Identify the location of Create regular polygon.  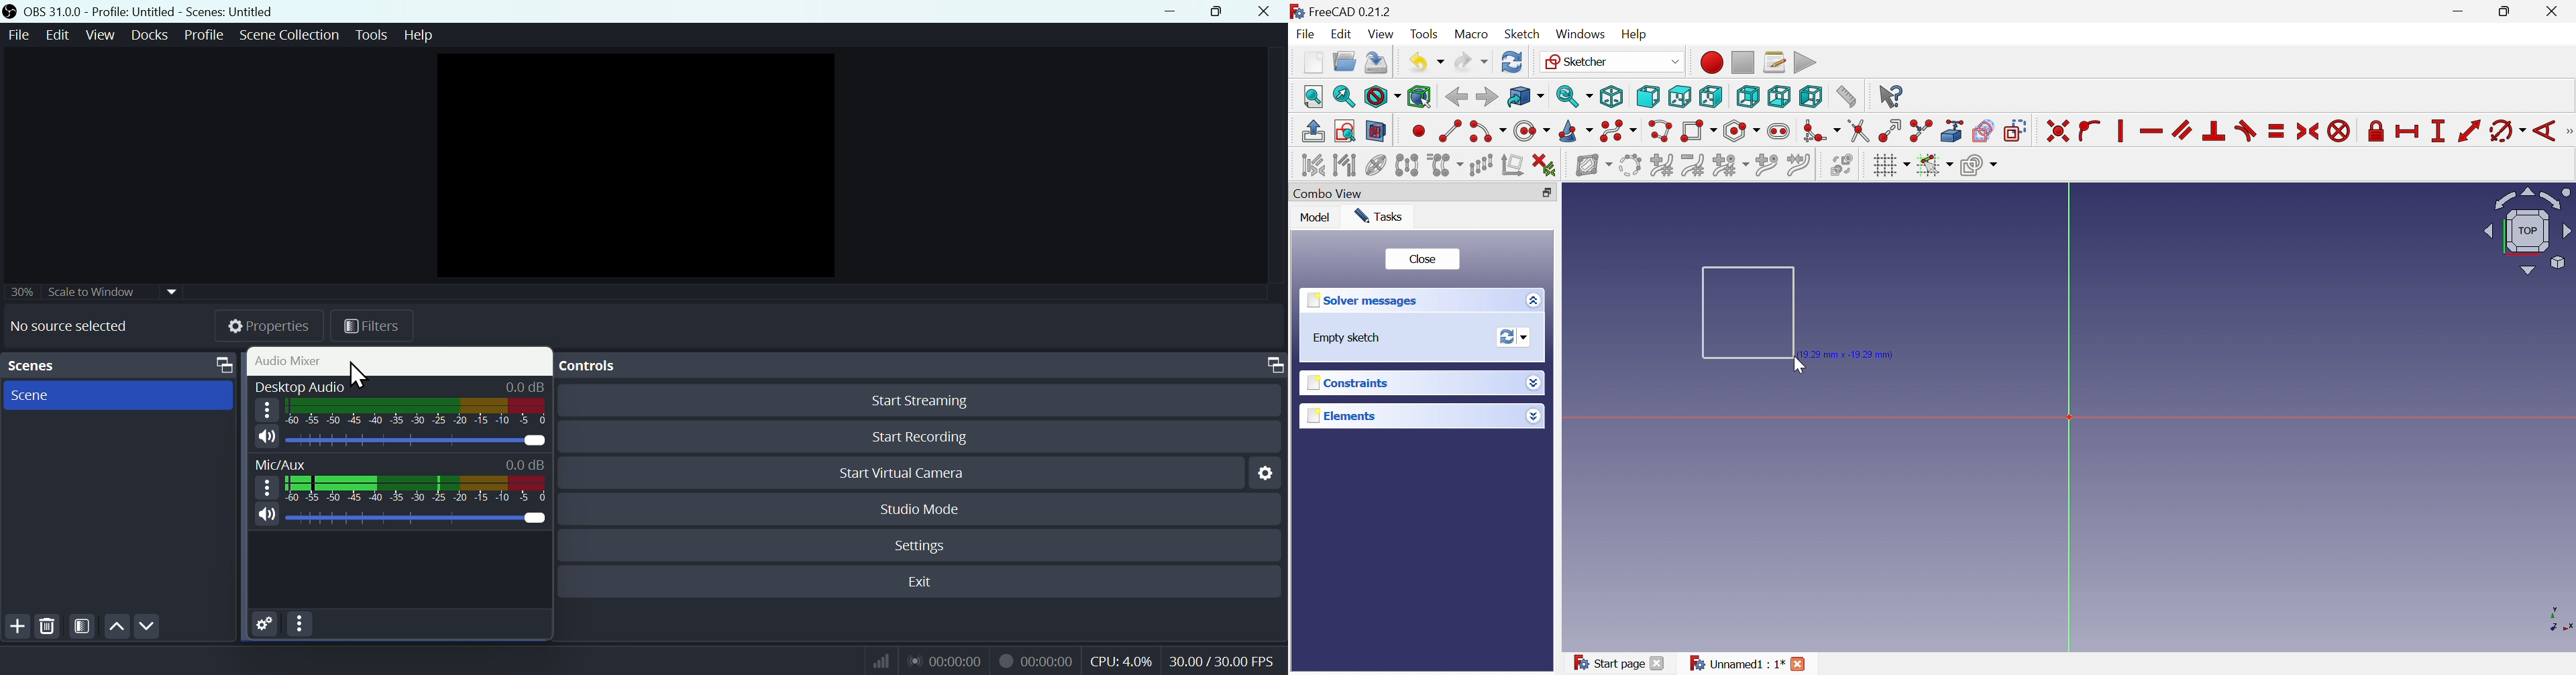
(1742, 131).